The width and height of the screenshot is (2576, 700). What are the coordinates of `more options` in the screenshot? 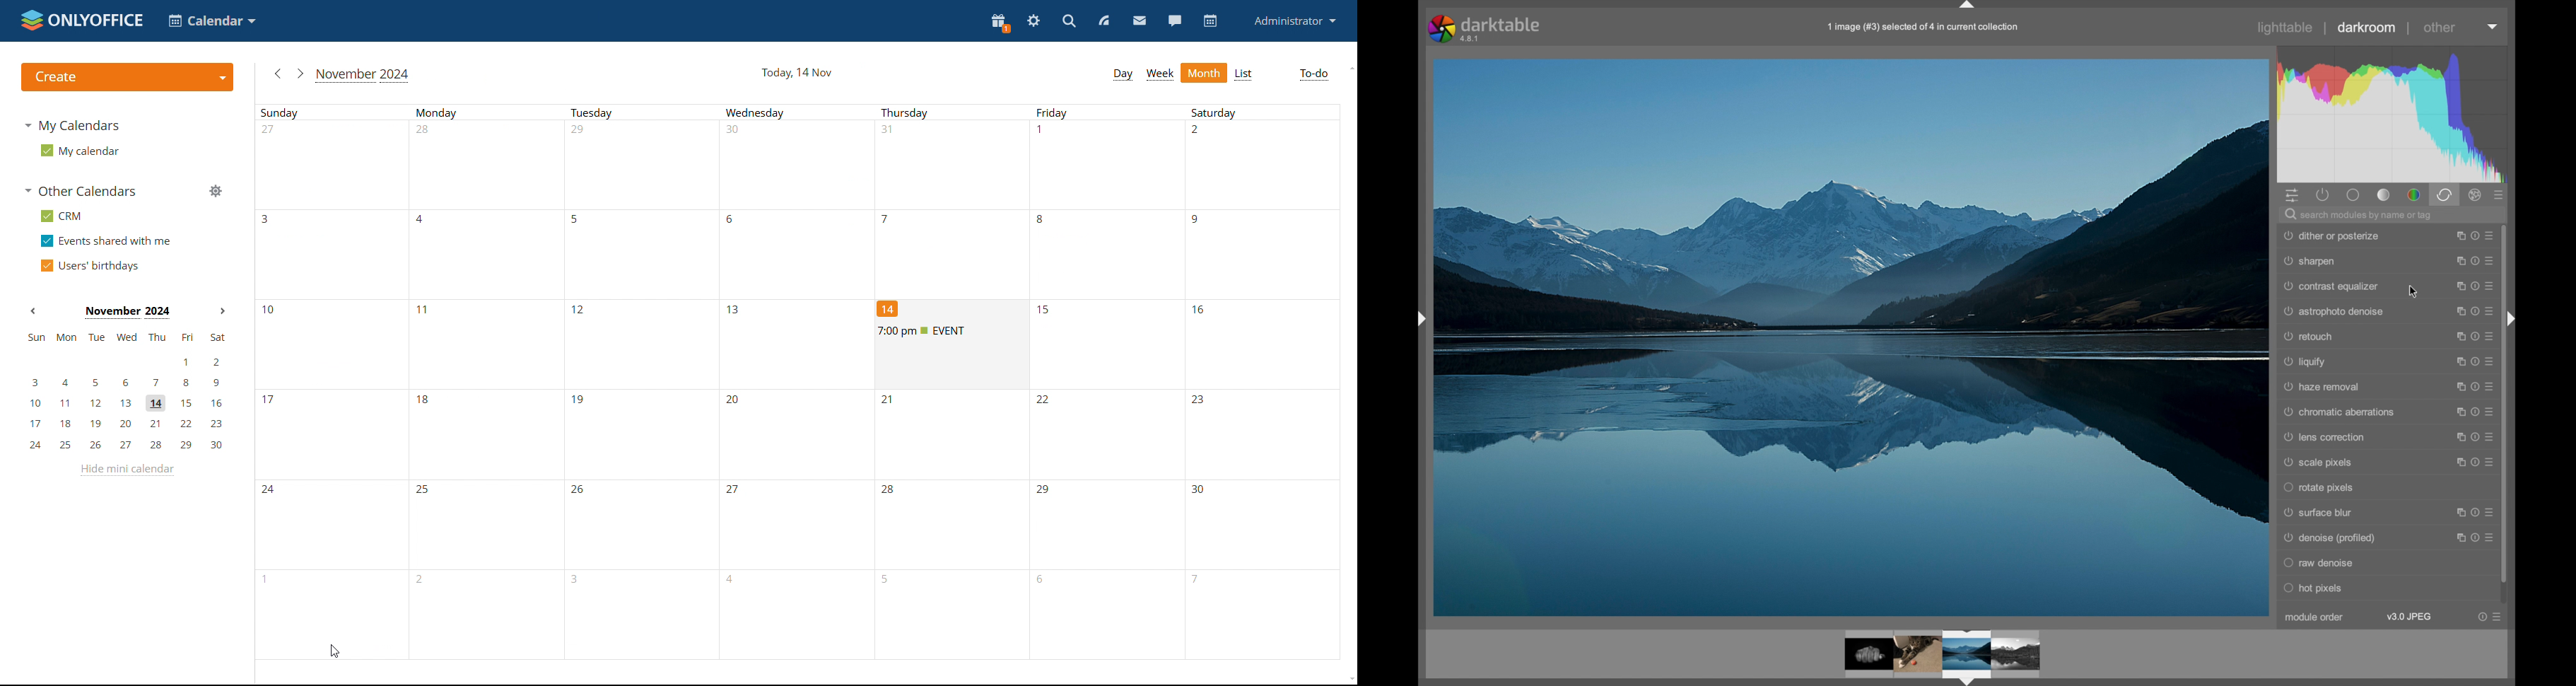 It's located at (2473, 286).